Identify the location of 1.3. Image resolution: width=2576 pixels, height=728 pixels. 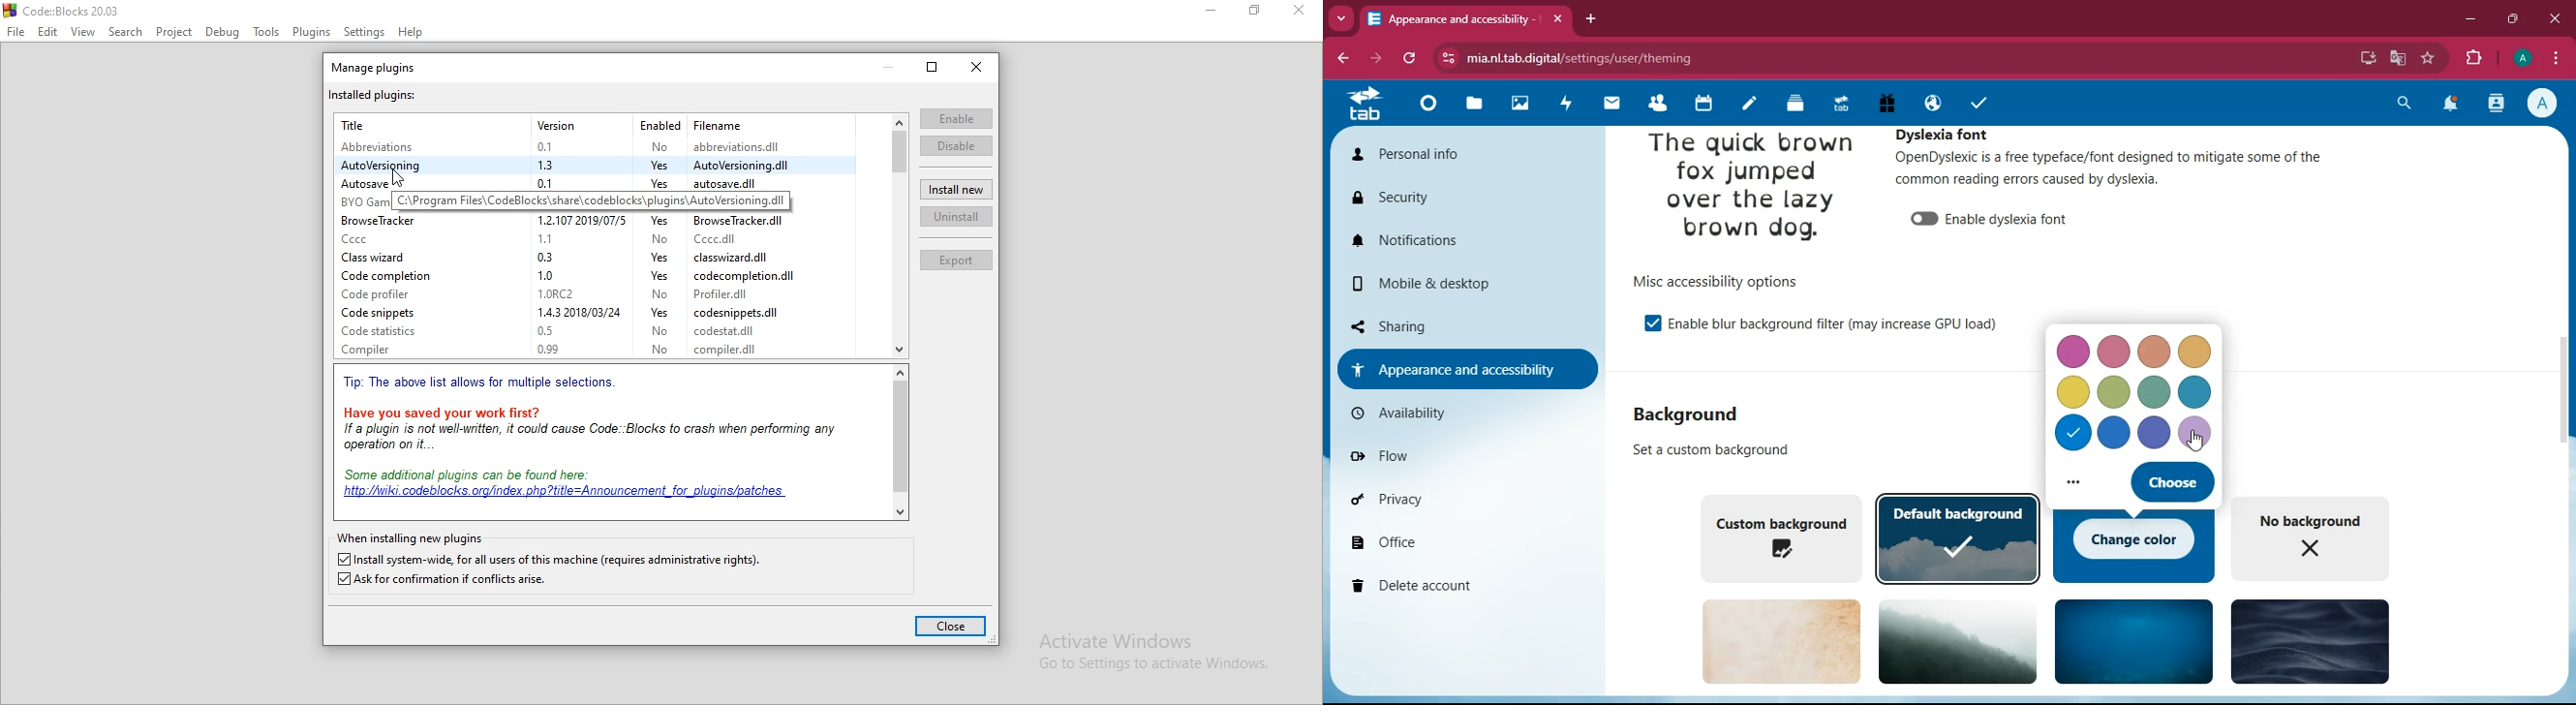
(553, 163).